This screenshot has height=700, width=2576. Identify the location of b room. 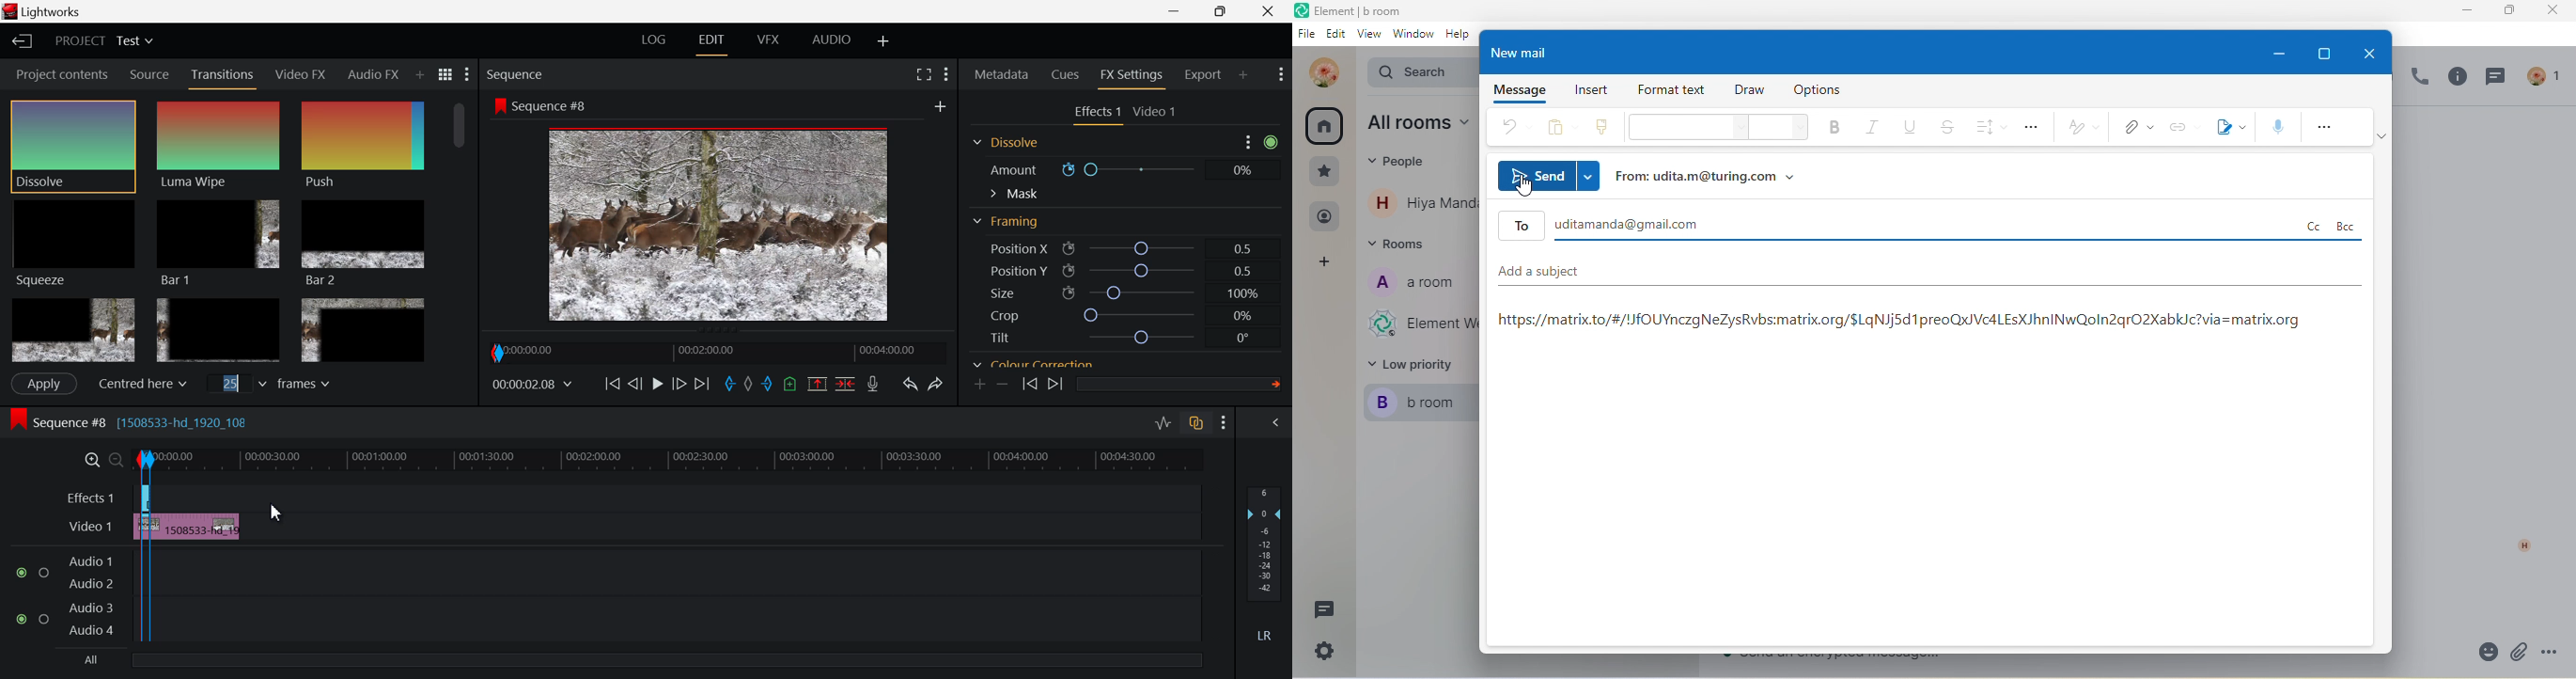
(1420, 404).